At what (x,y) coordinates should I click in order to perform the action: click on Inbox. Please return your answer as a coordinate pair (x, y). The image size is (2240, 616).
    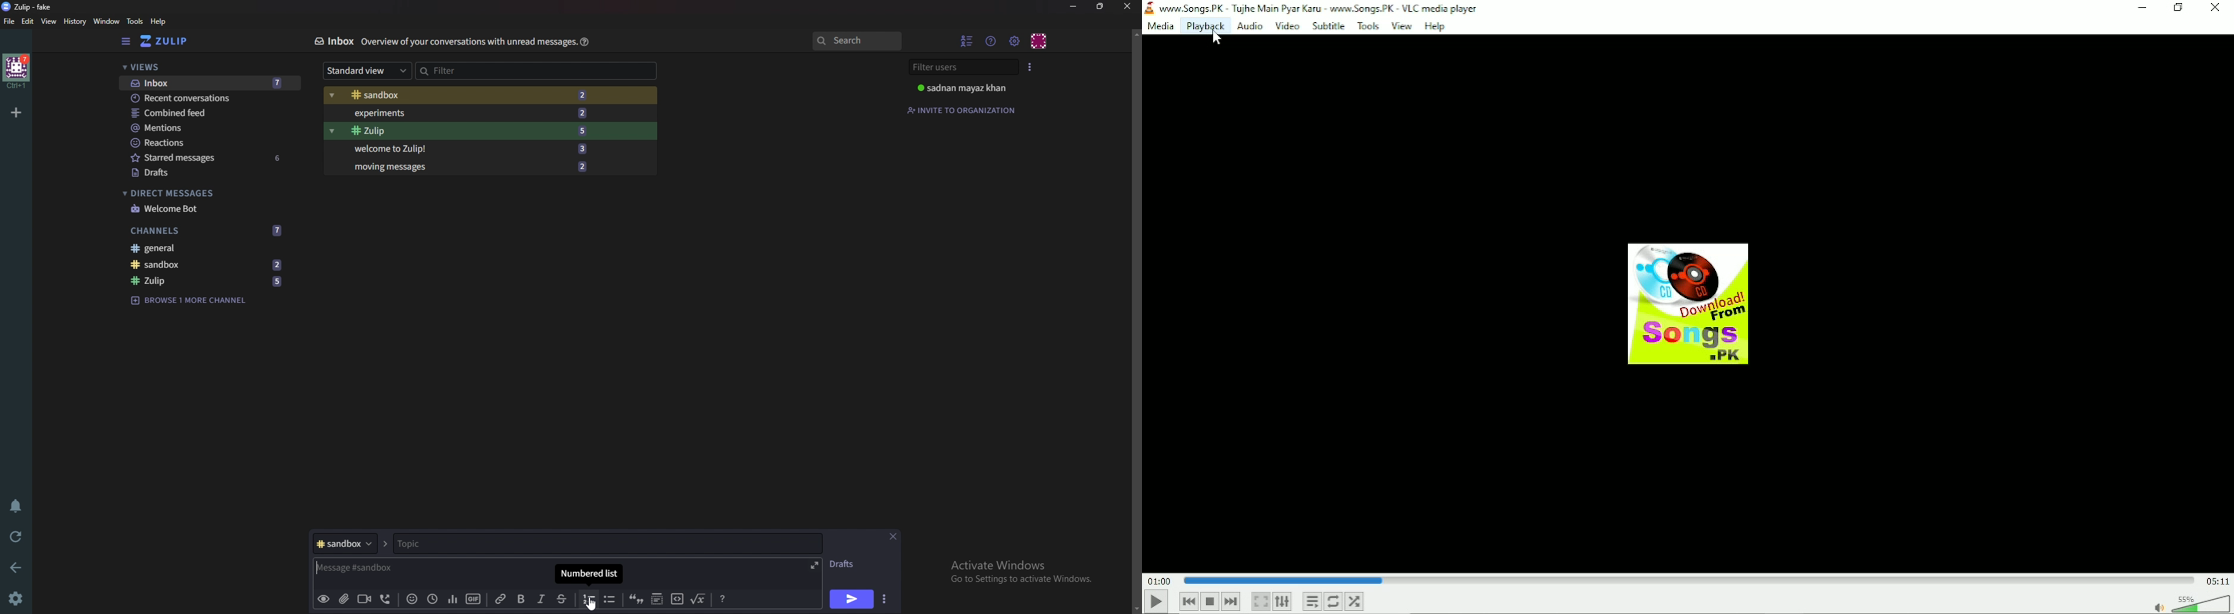
    Looking at the image, I should click on (333, 41).